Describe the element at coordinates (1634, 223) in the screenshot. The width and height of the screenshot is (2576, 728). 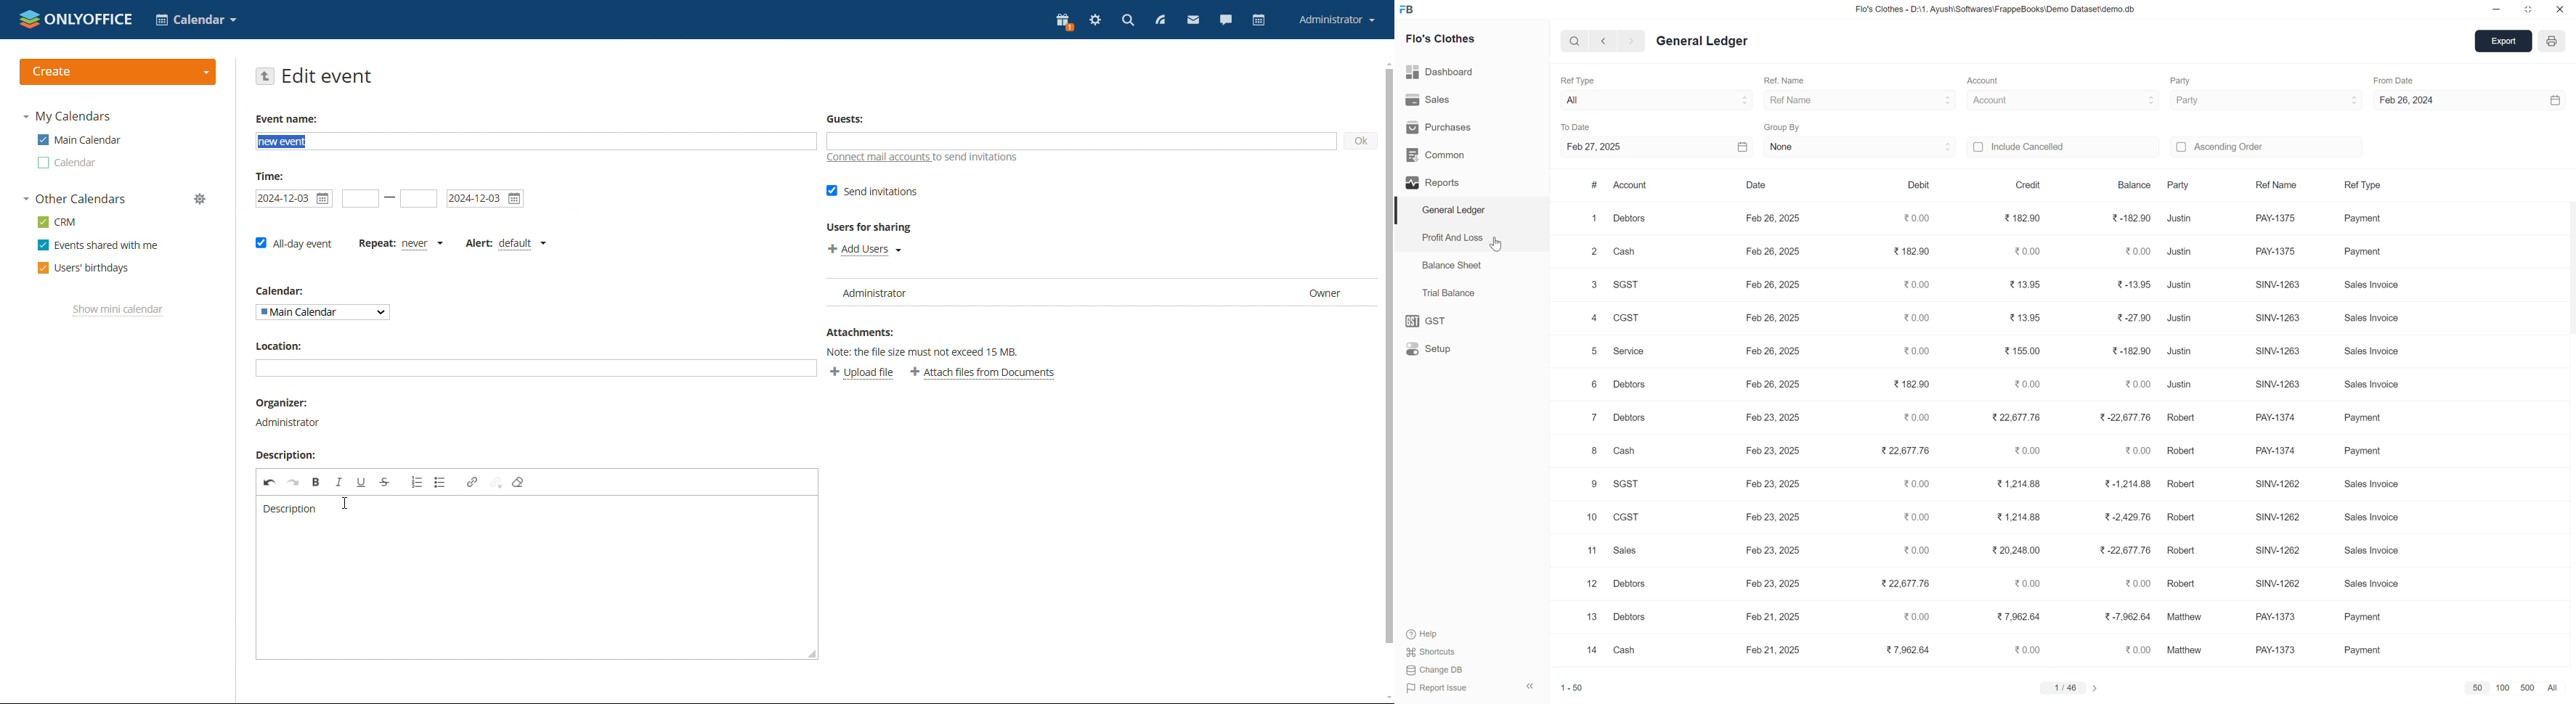
I see `Debtors` at that location.